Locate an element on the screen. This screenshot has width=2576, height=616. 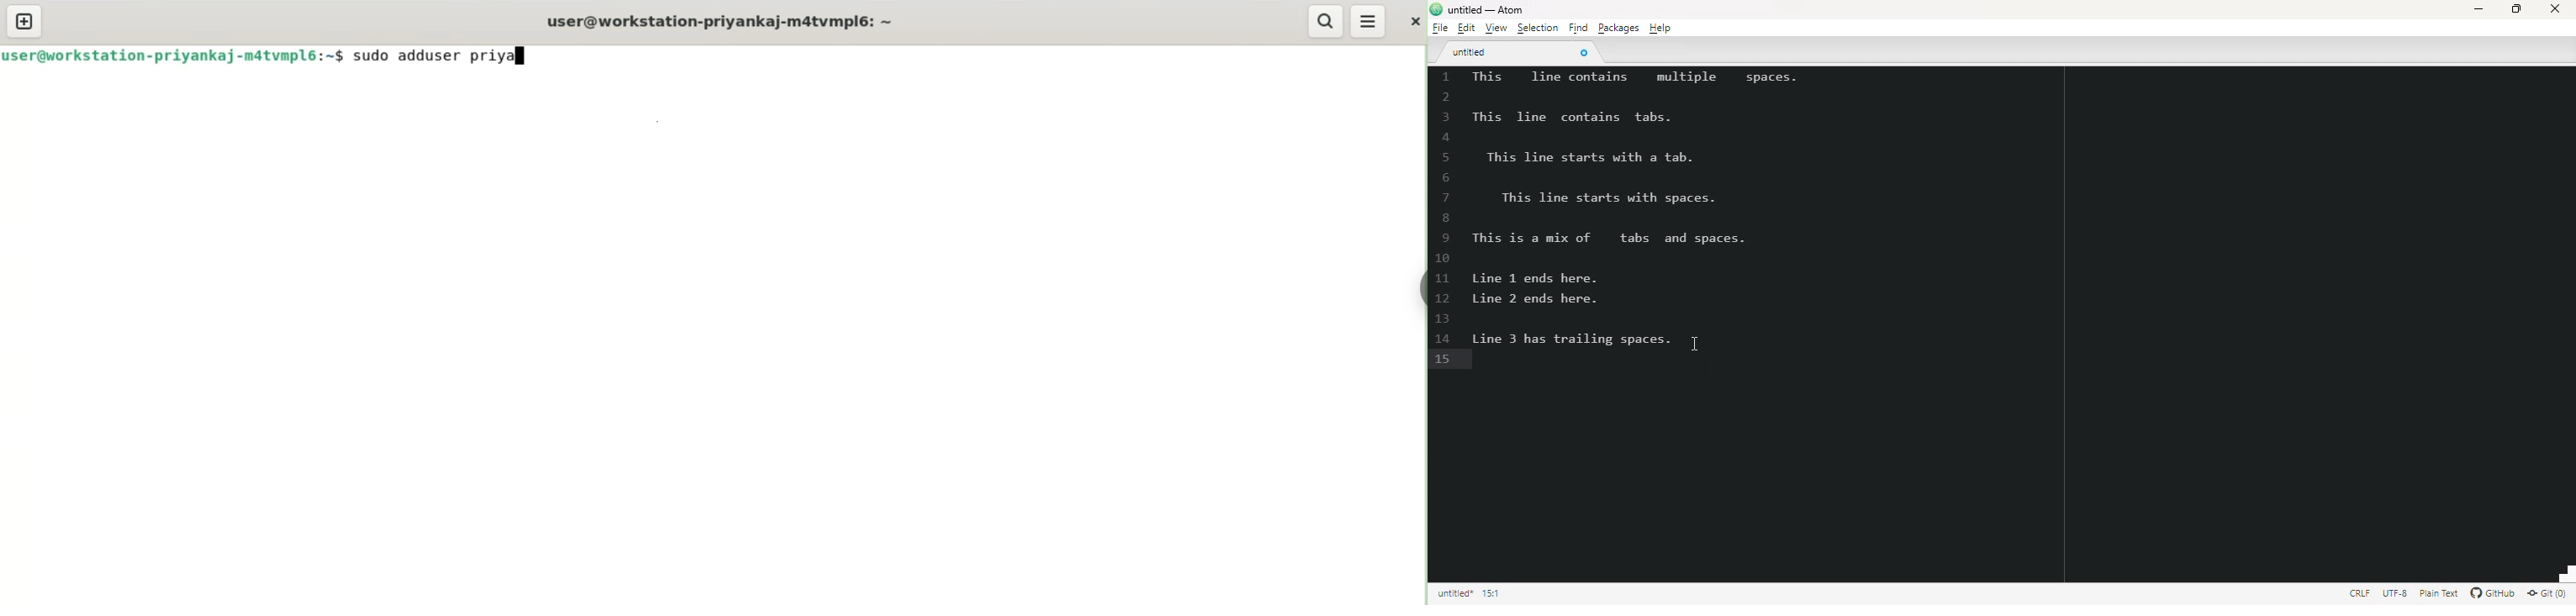
GitHub is located at coordinates (2493, 593).